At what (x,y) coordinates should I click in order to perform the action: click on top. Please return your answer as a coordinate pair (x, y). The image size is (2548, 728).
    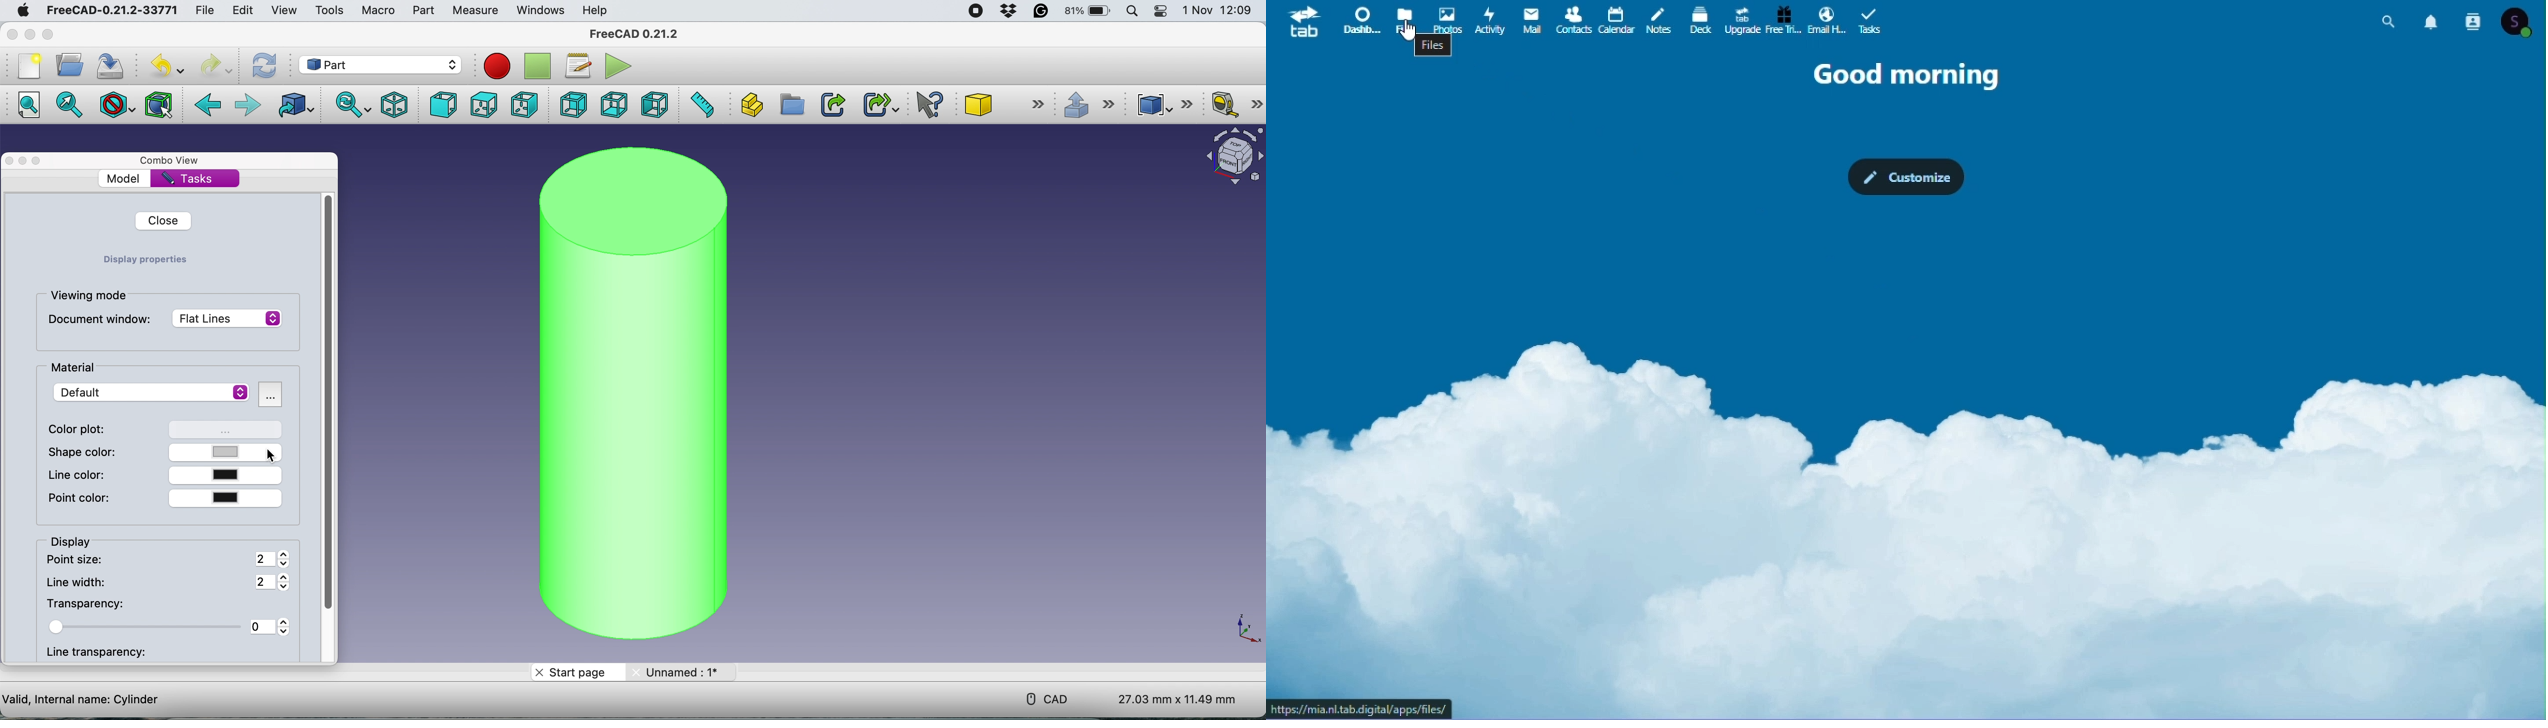
    Looking at the image, I should click on (481, 105).